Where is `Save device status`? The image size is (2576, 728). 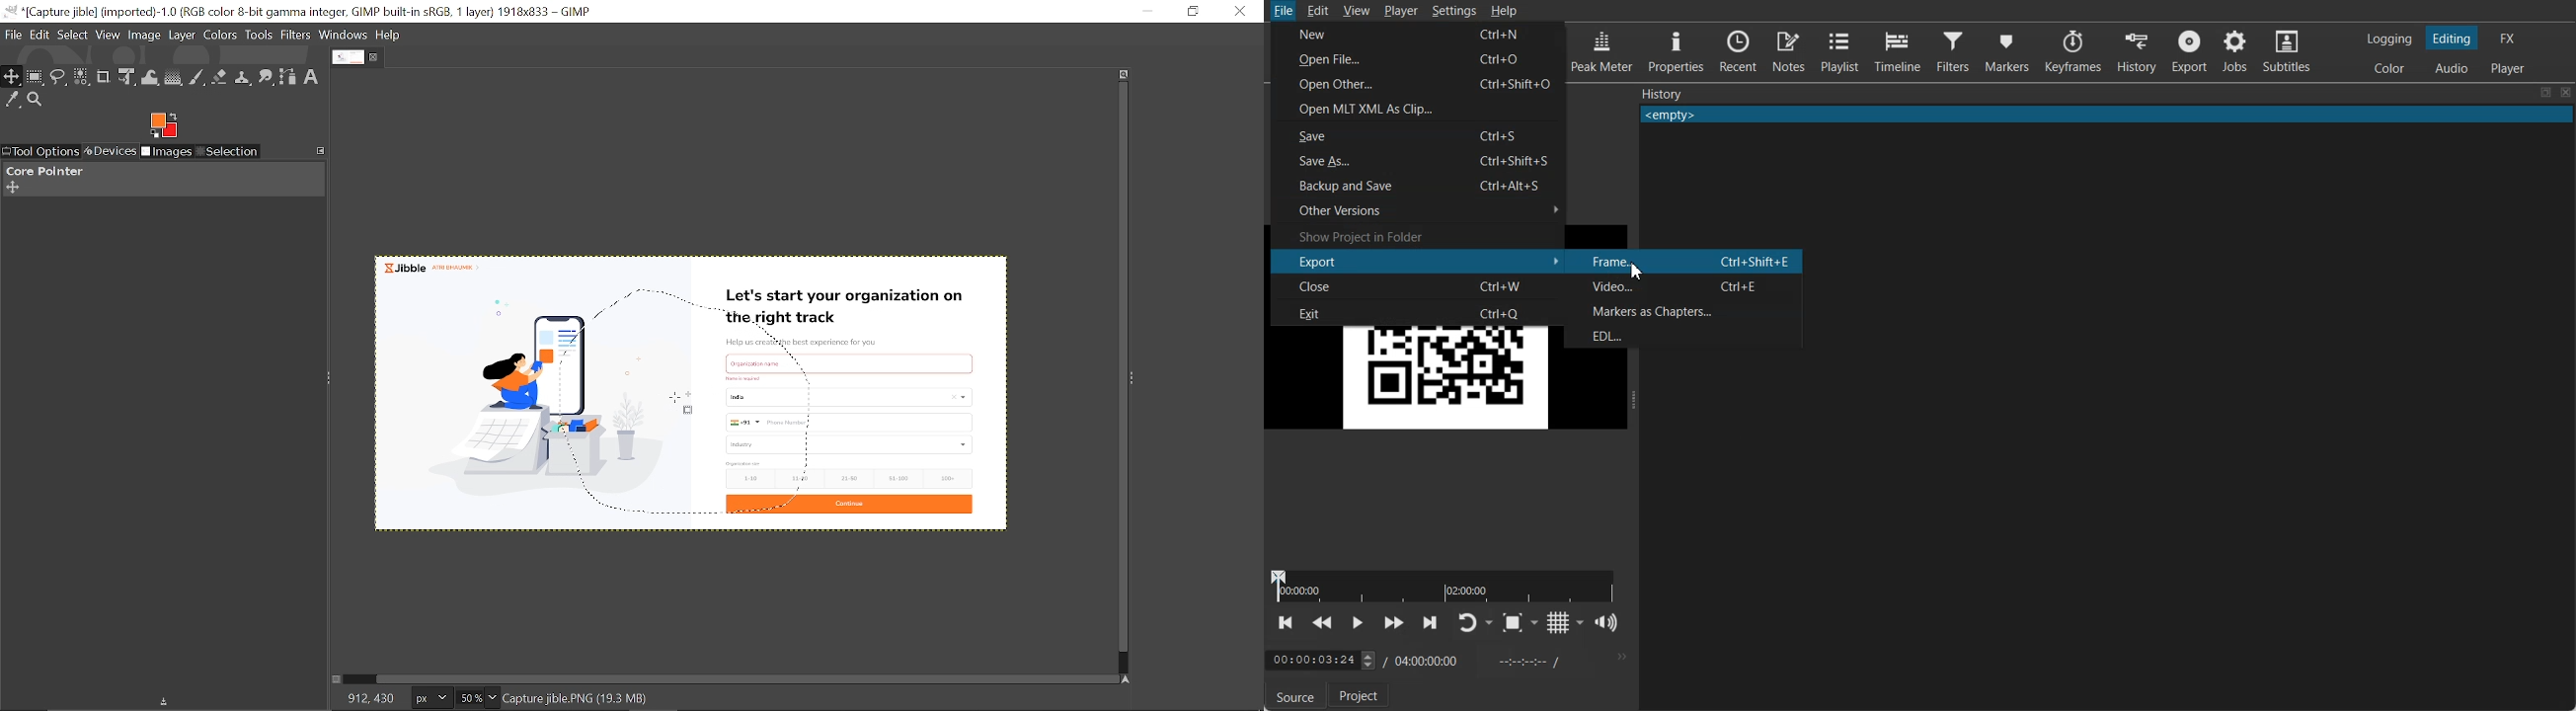 Save device status is located at coordinates (168, 703).